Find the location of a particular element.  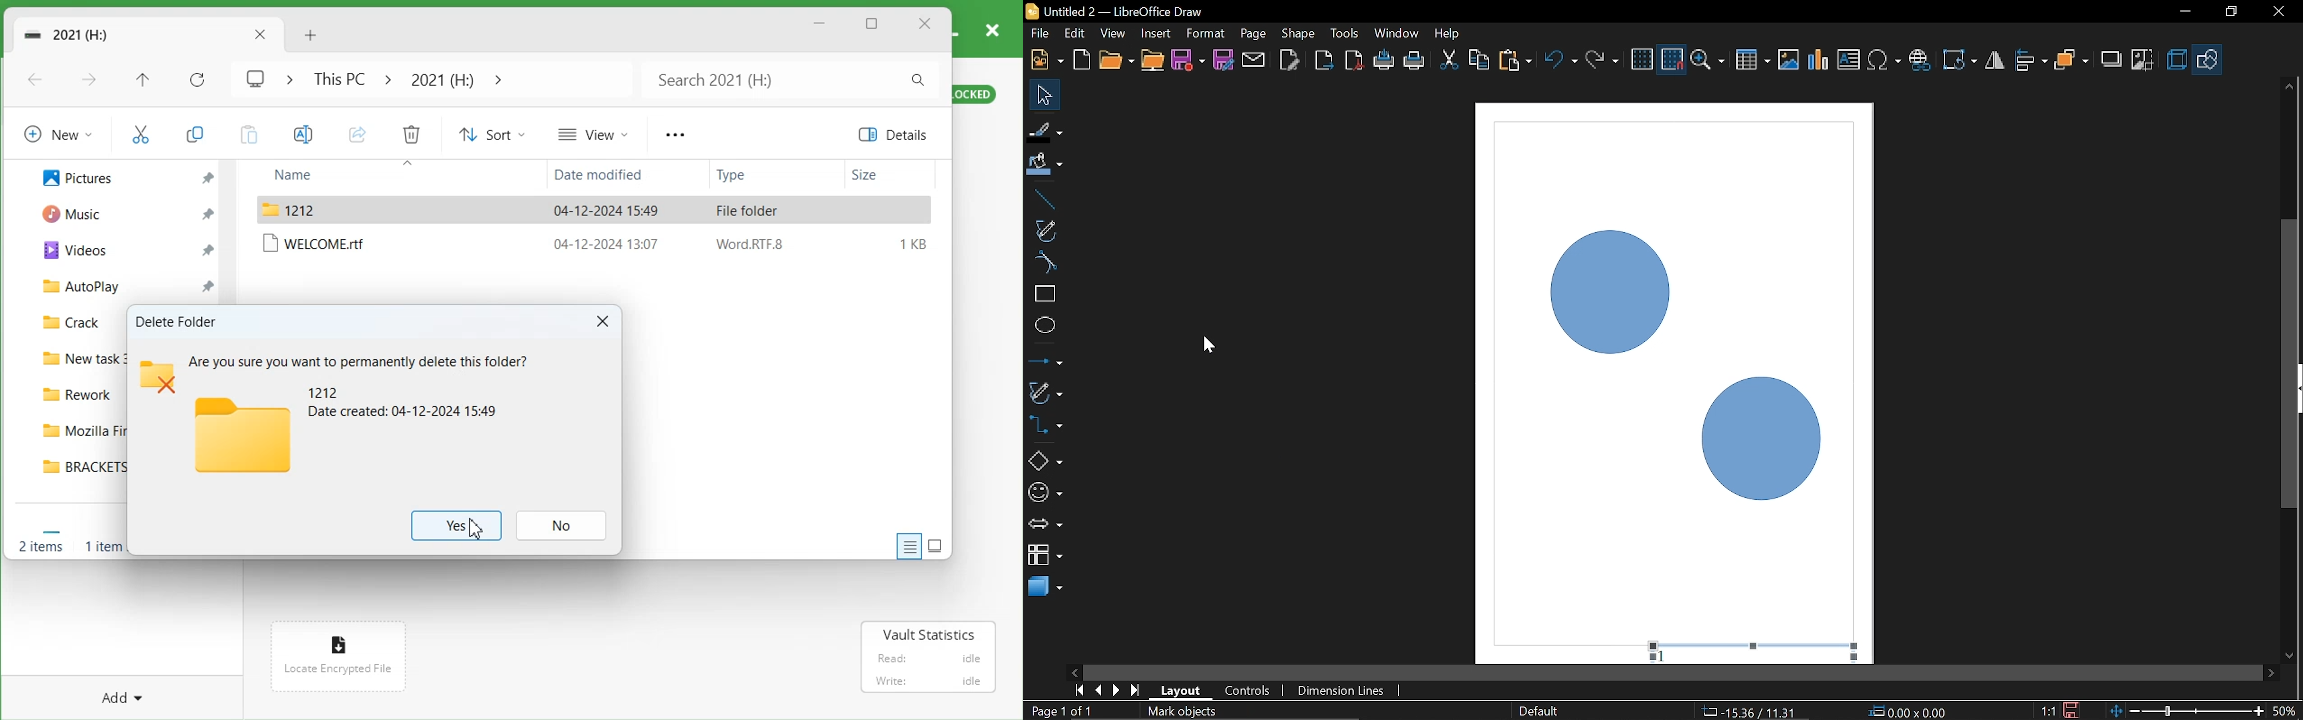

print  is located at coordinates (1385, 61).